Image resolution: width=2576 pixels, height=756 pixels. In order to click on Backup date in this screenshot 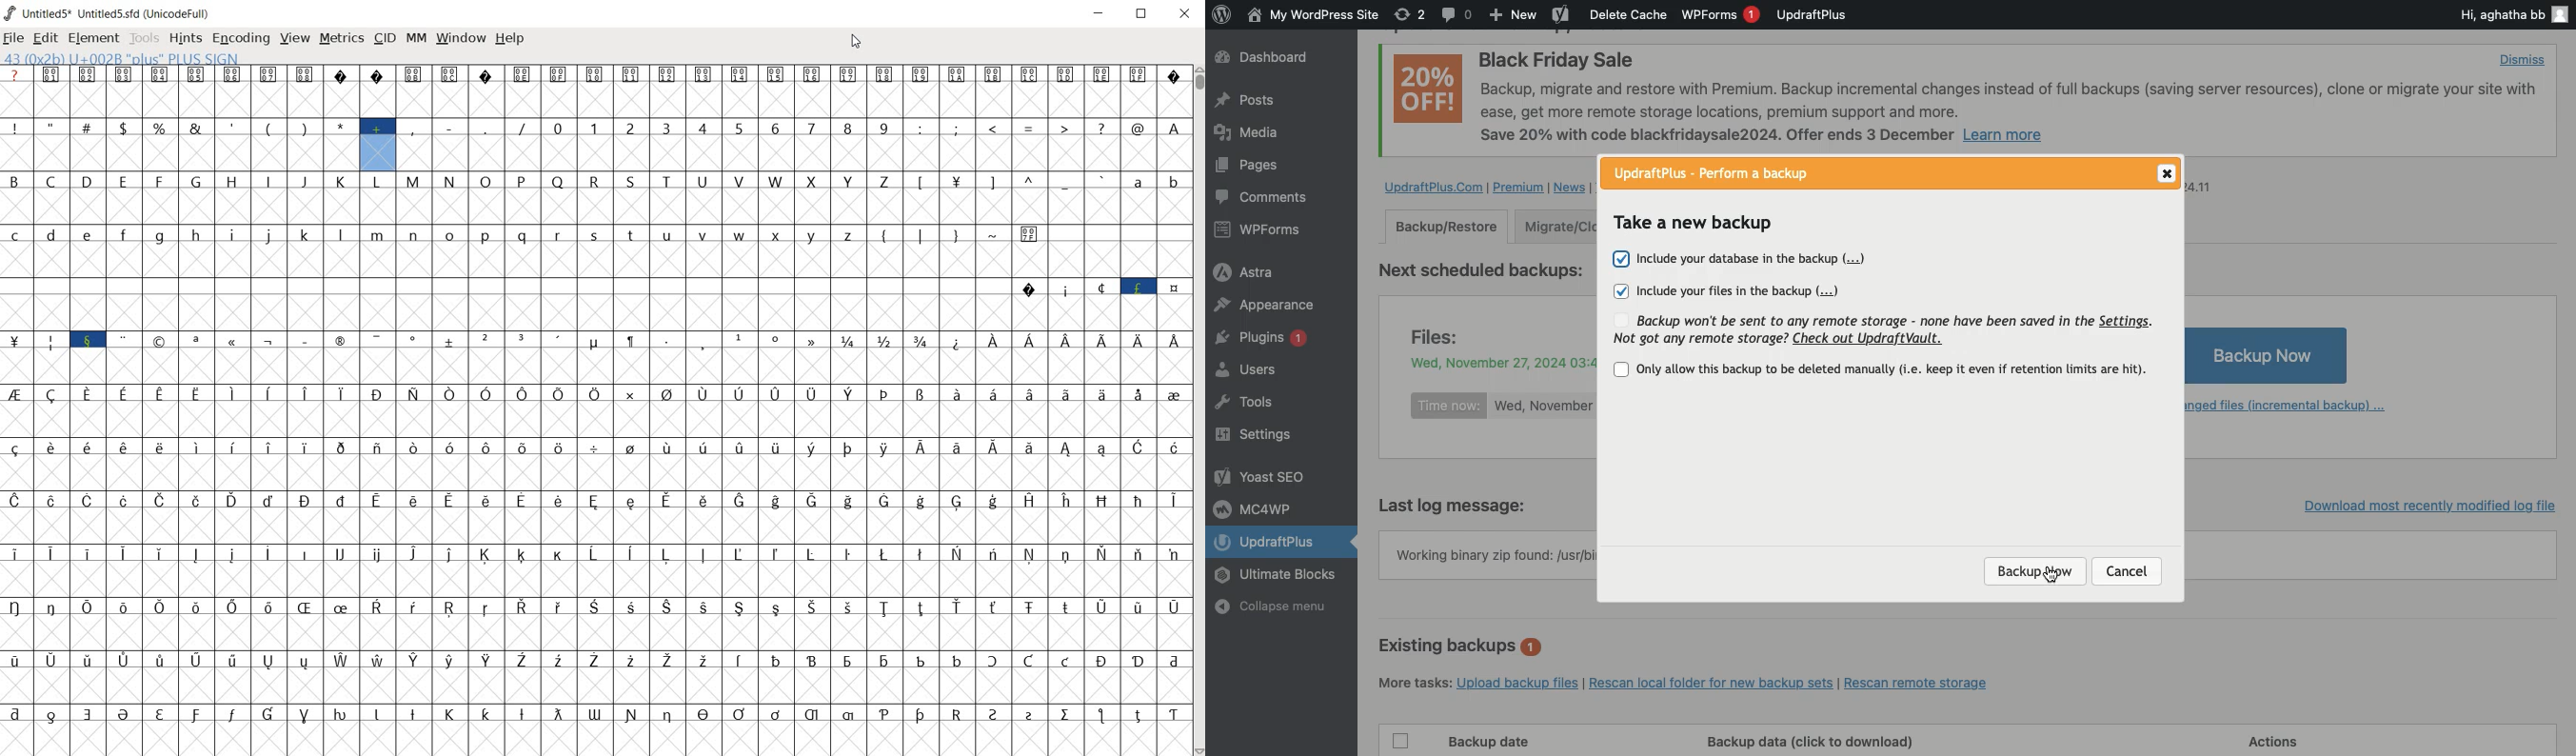, I will do `click(1492, 742)`.